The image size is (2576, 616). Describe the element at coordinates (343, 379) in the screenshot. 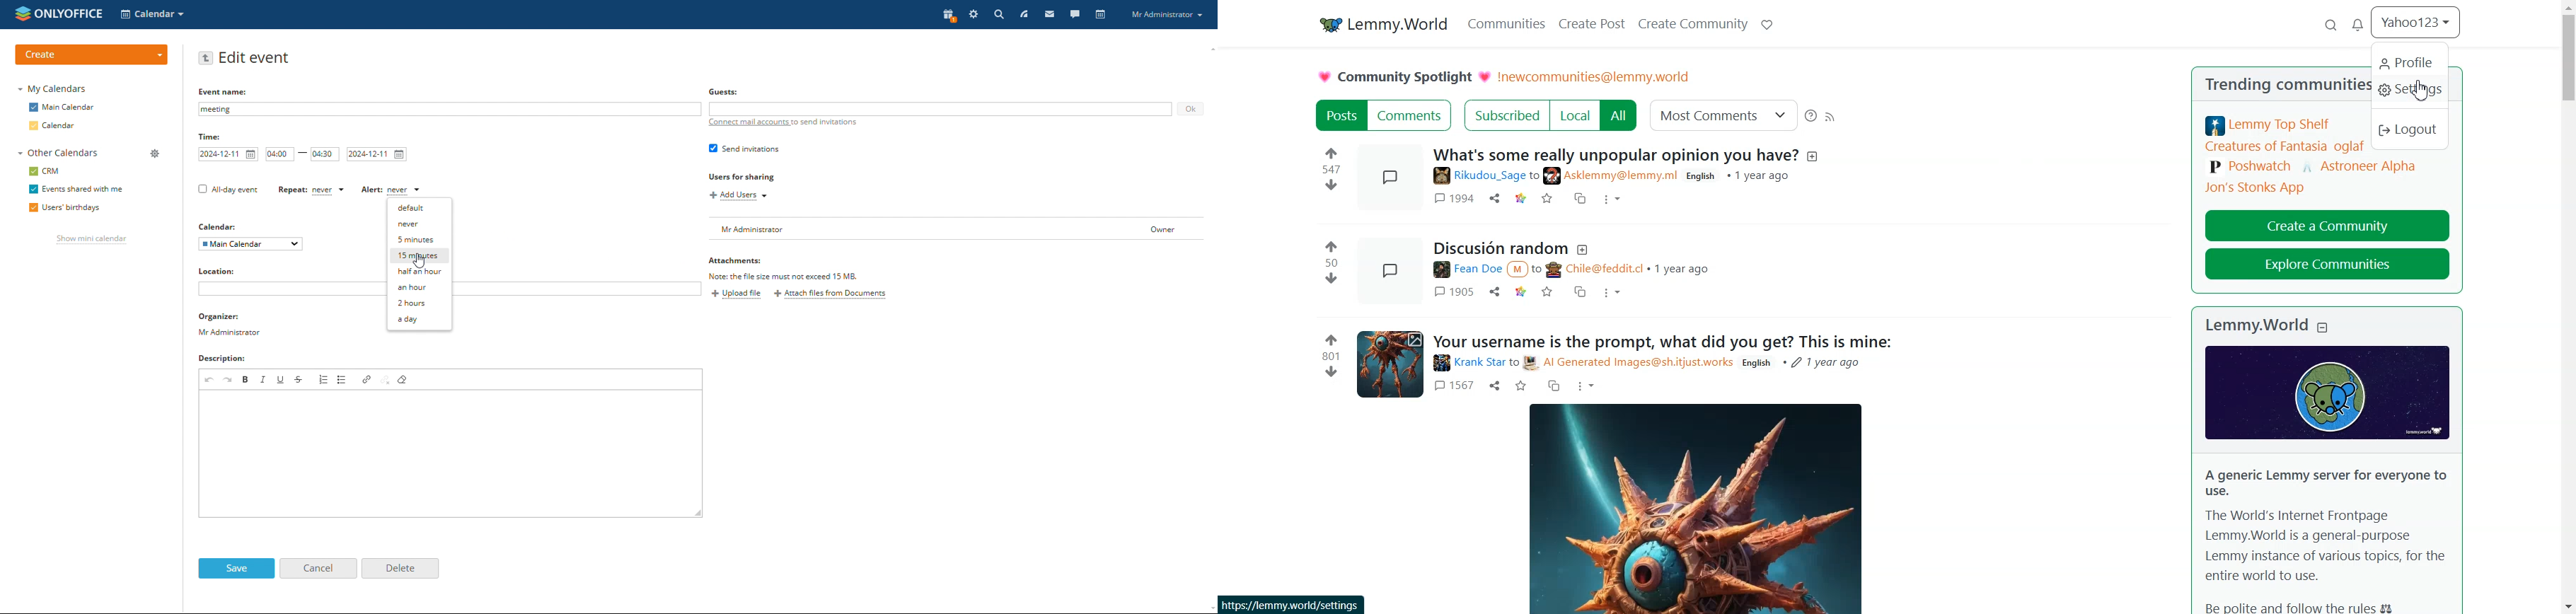

I see `insert/remove bulleted list` at that location.